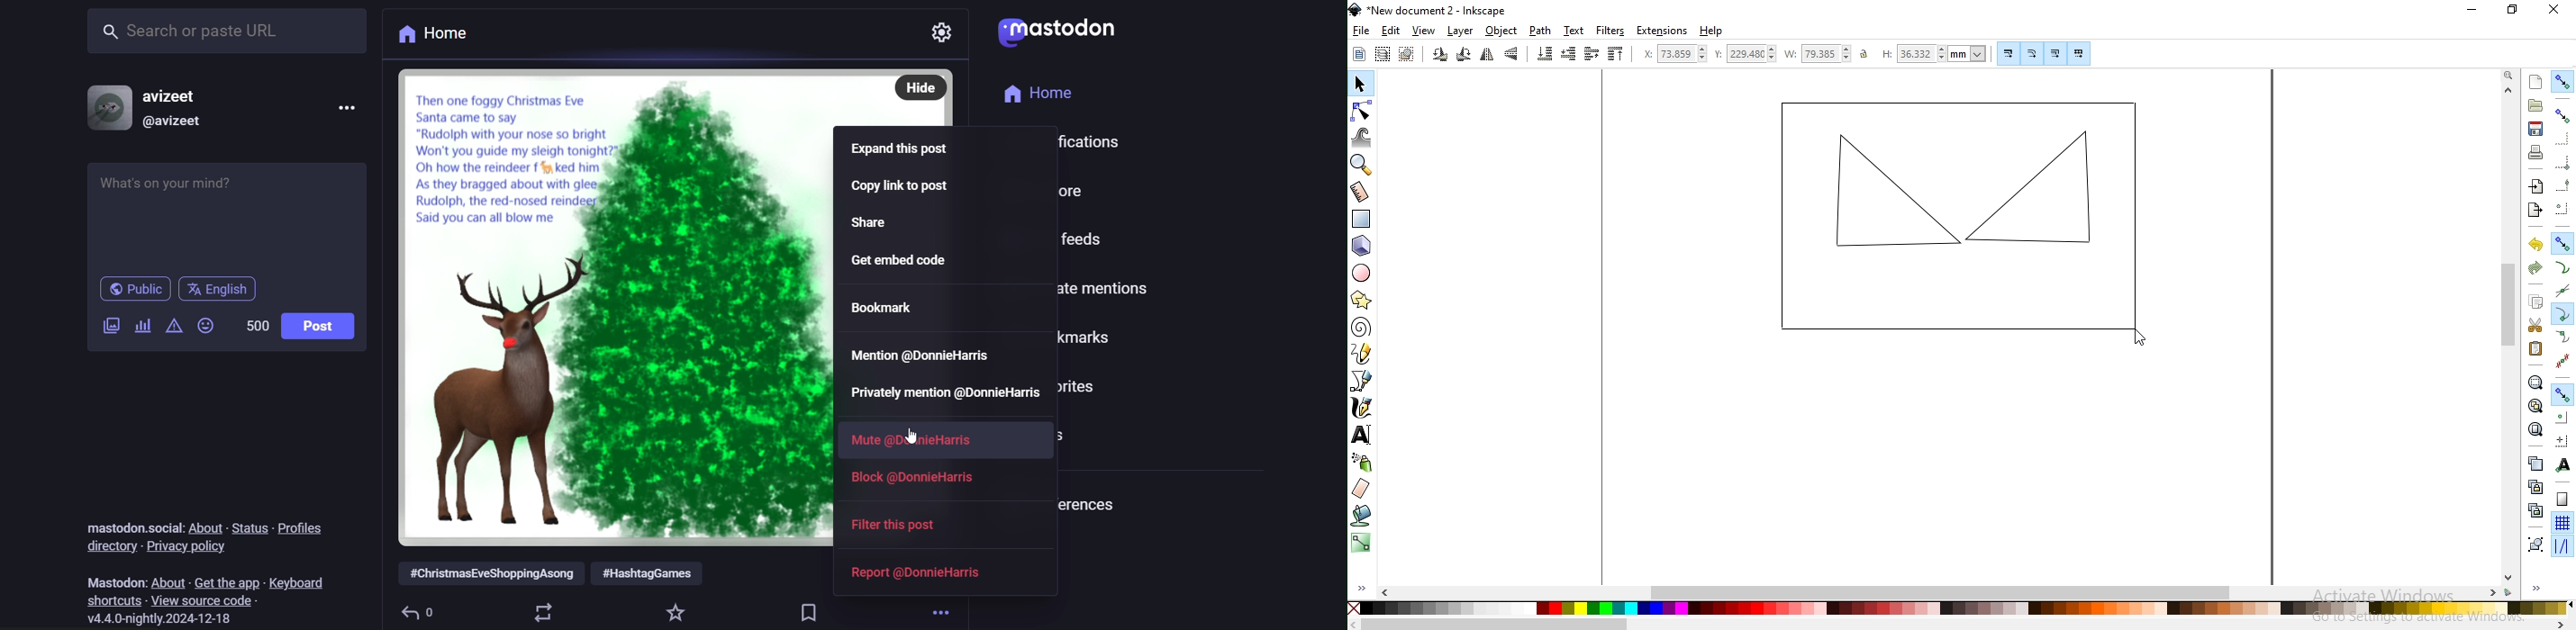  What do you see at coordinates (2562, 137) in the screenshot?
I see `snap to edges of bounding box` at bounding box center [2562, 137].